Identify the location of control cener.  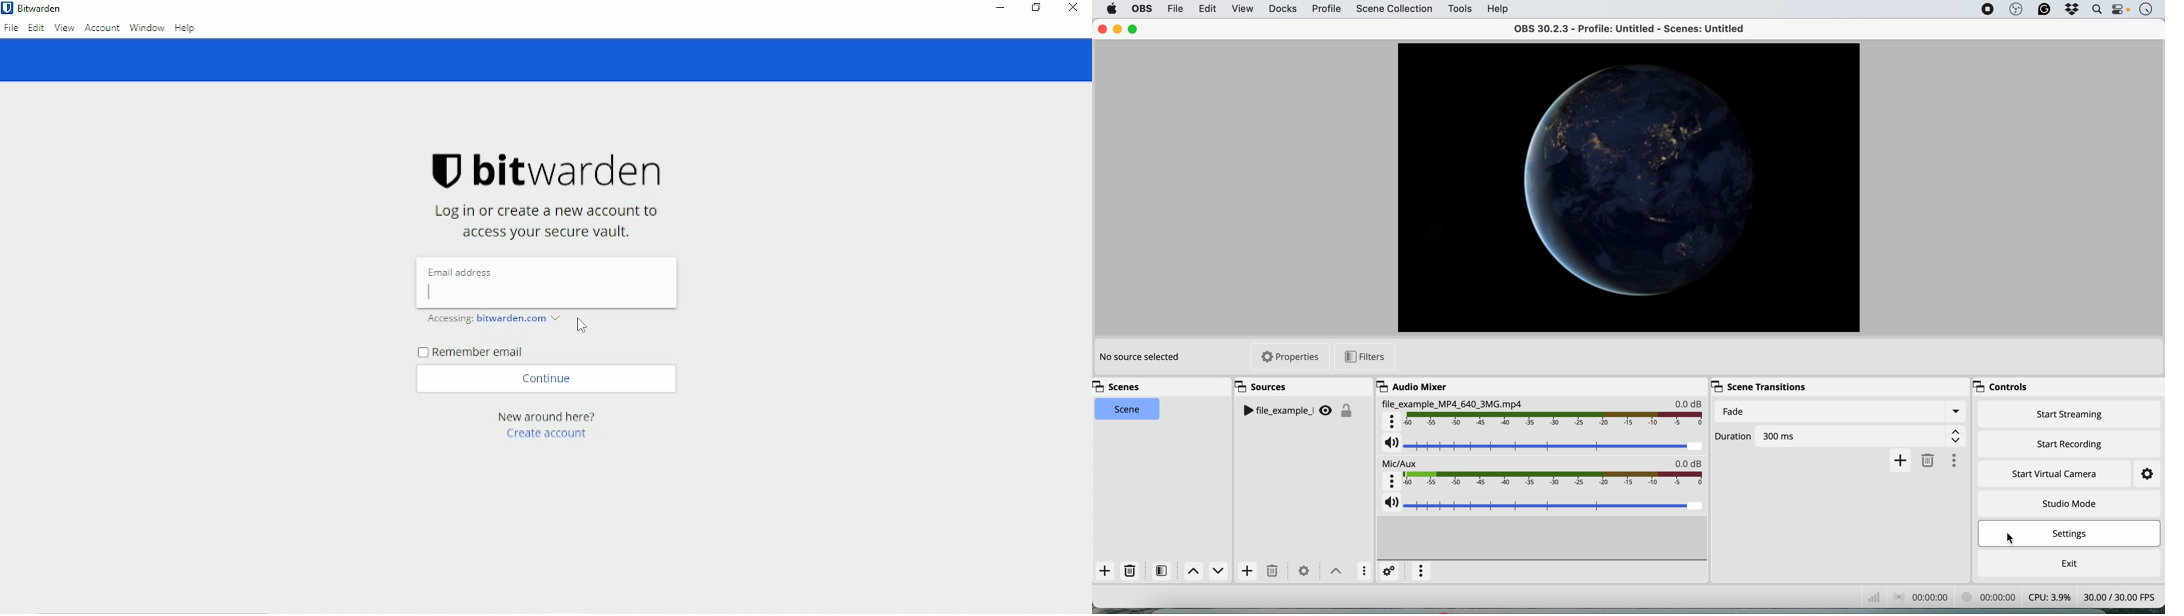
(2121, 11).